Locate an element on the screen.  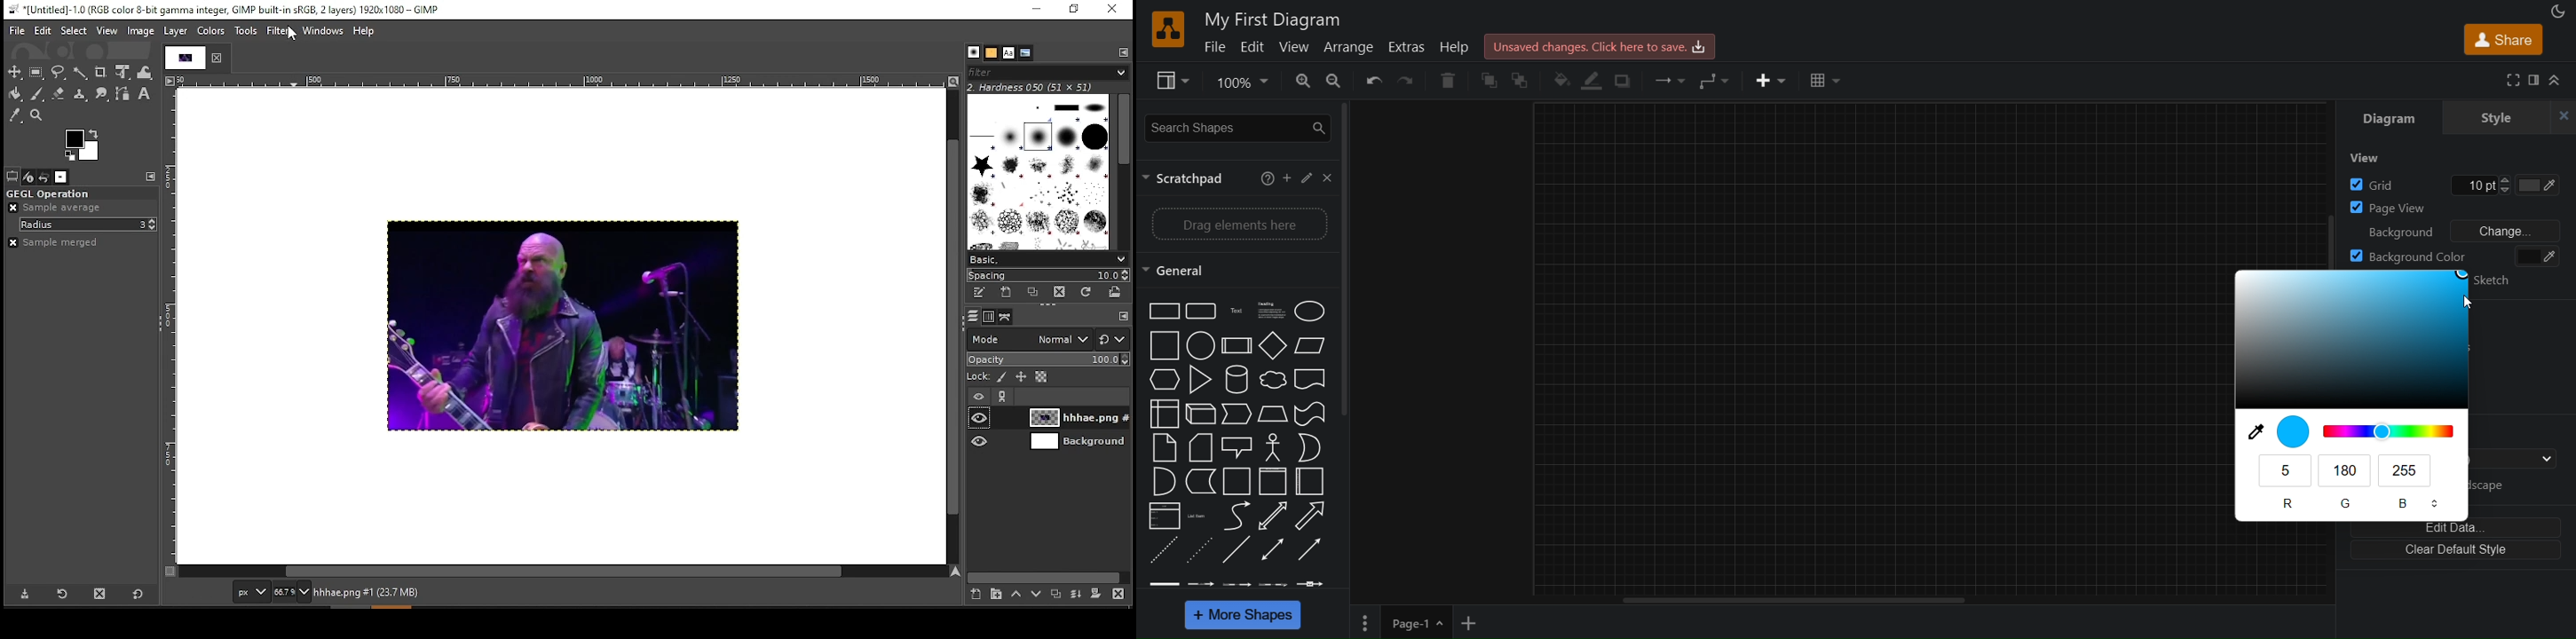
delete tool preset is located at coordinates (99, 593).